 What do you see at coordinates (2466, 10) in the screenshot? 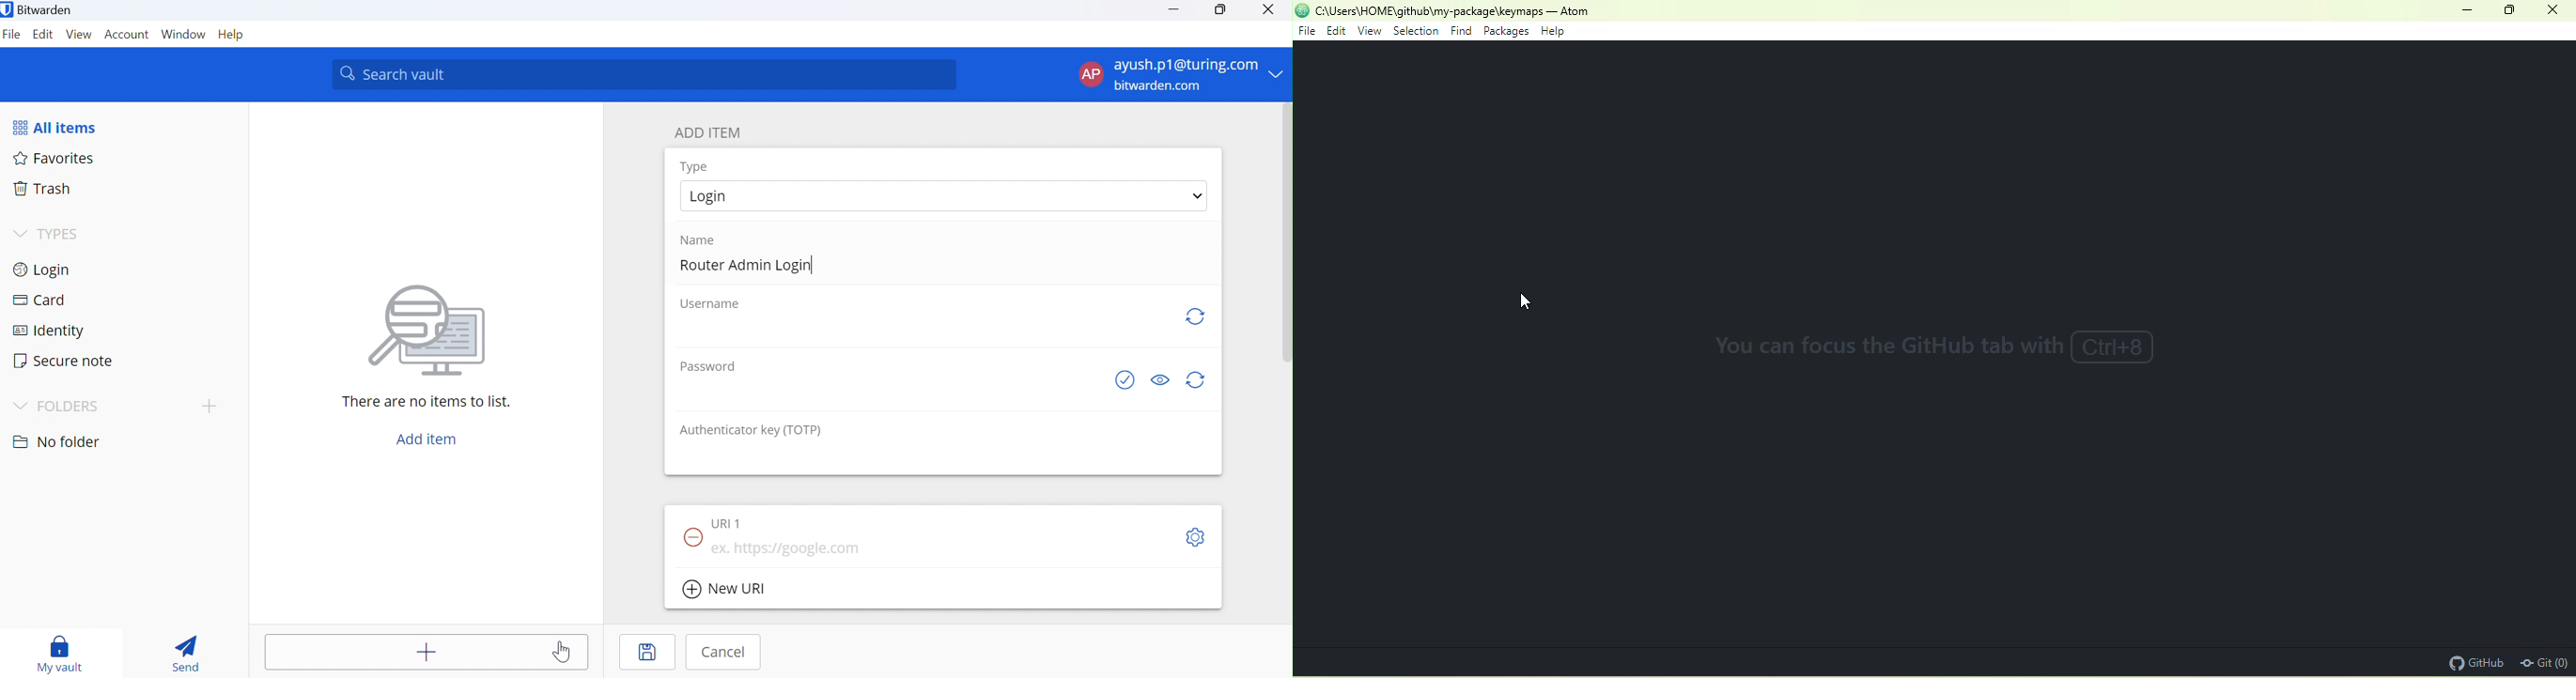
I see `minimize` at bounding box center [2466, 10].